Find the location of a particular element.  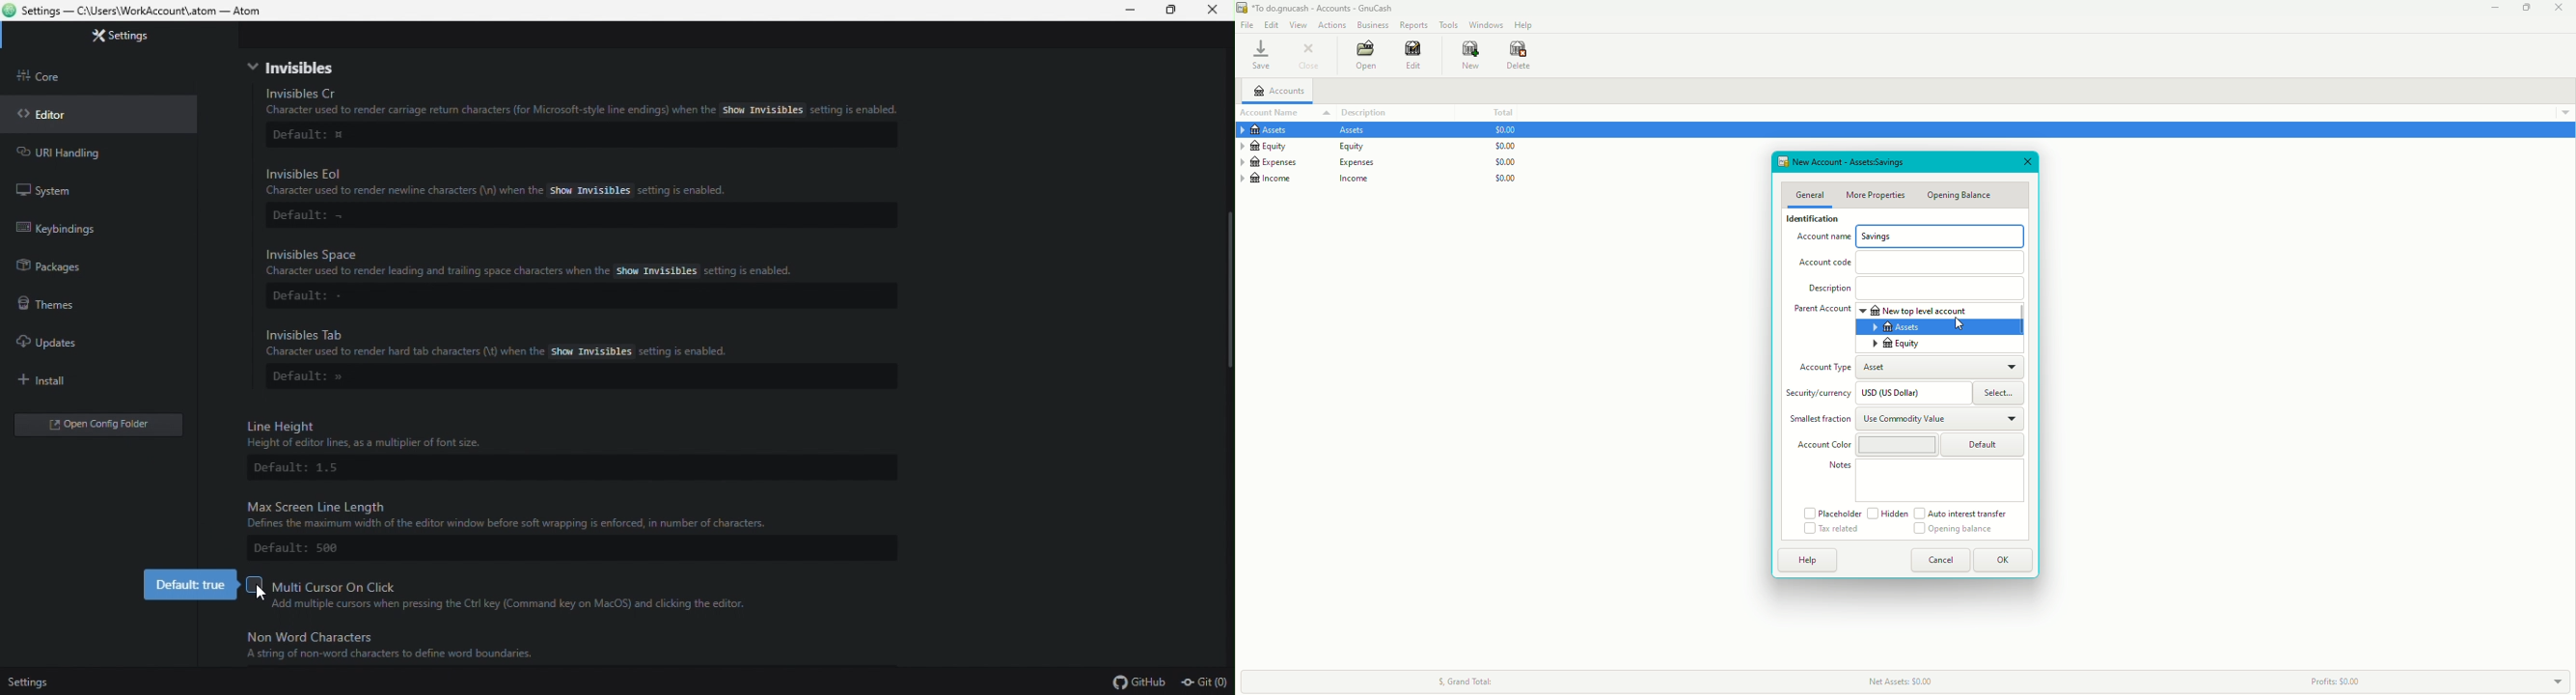

Hidden is located at coordinates (1887, 513).